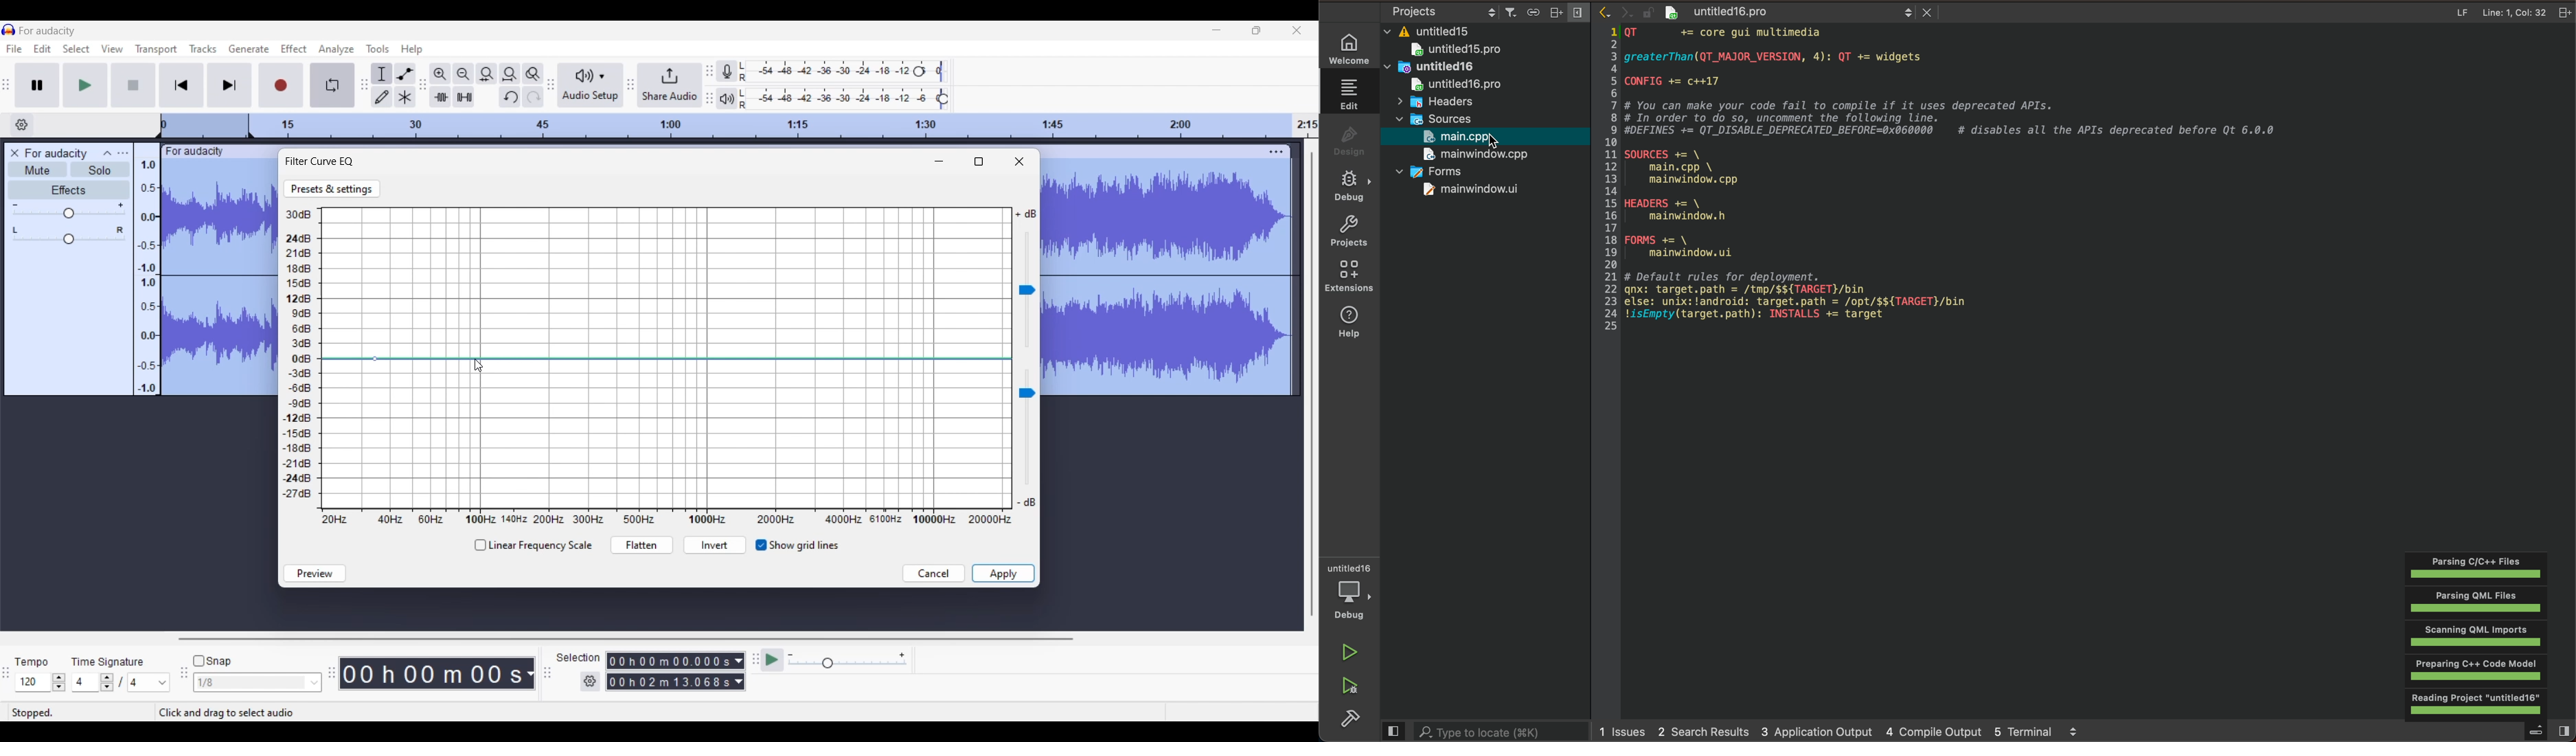  What do you see at coordinates (530, 674) in the screenshot?
I see `Audio record duration` at bounding box center [530, 674].